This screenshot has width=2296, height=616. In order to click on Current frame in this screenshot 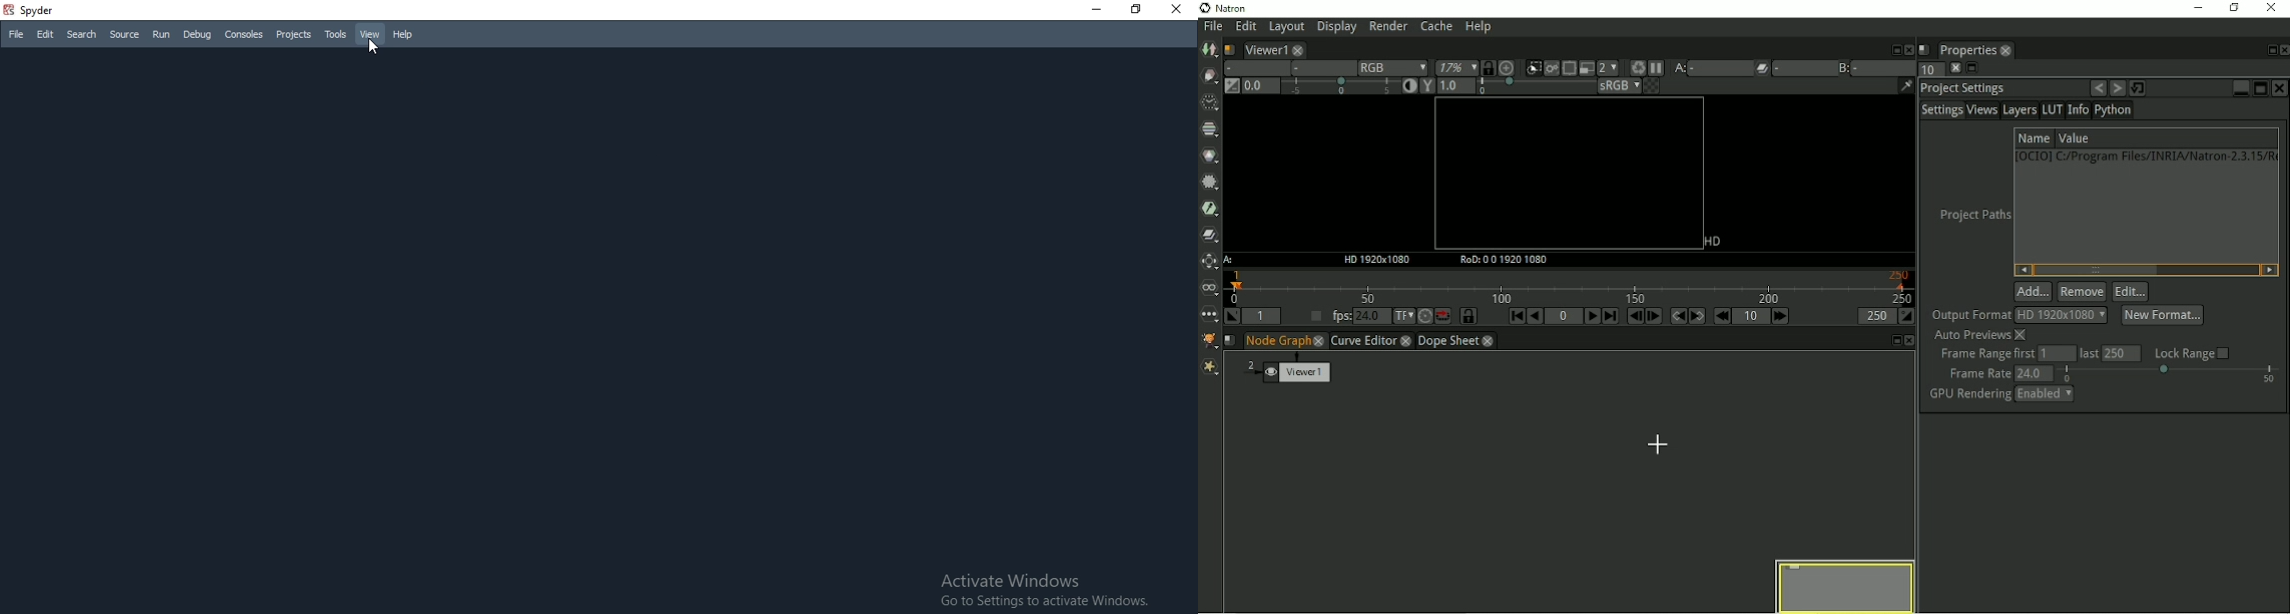, I will do `click(1564, 318)`.